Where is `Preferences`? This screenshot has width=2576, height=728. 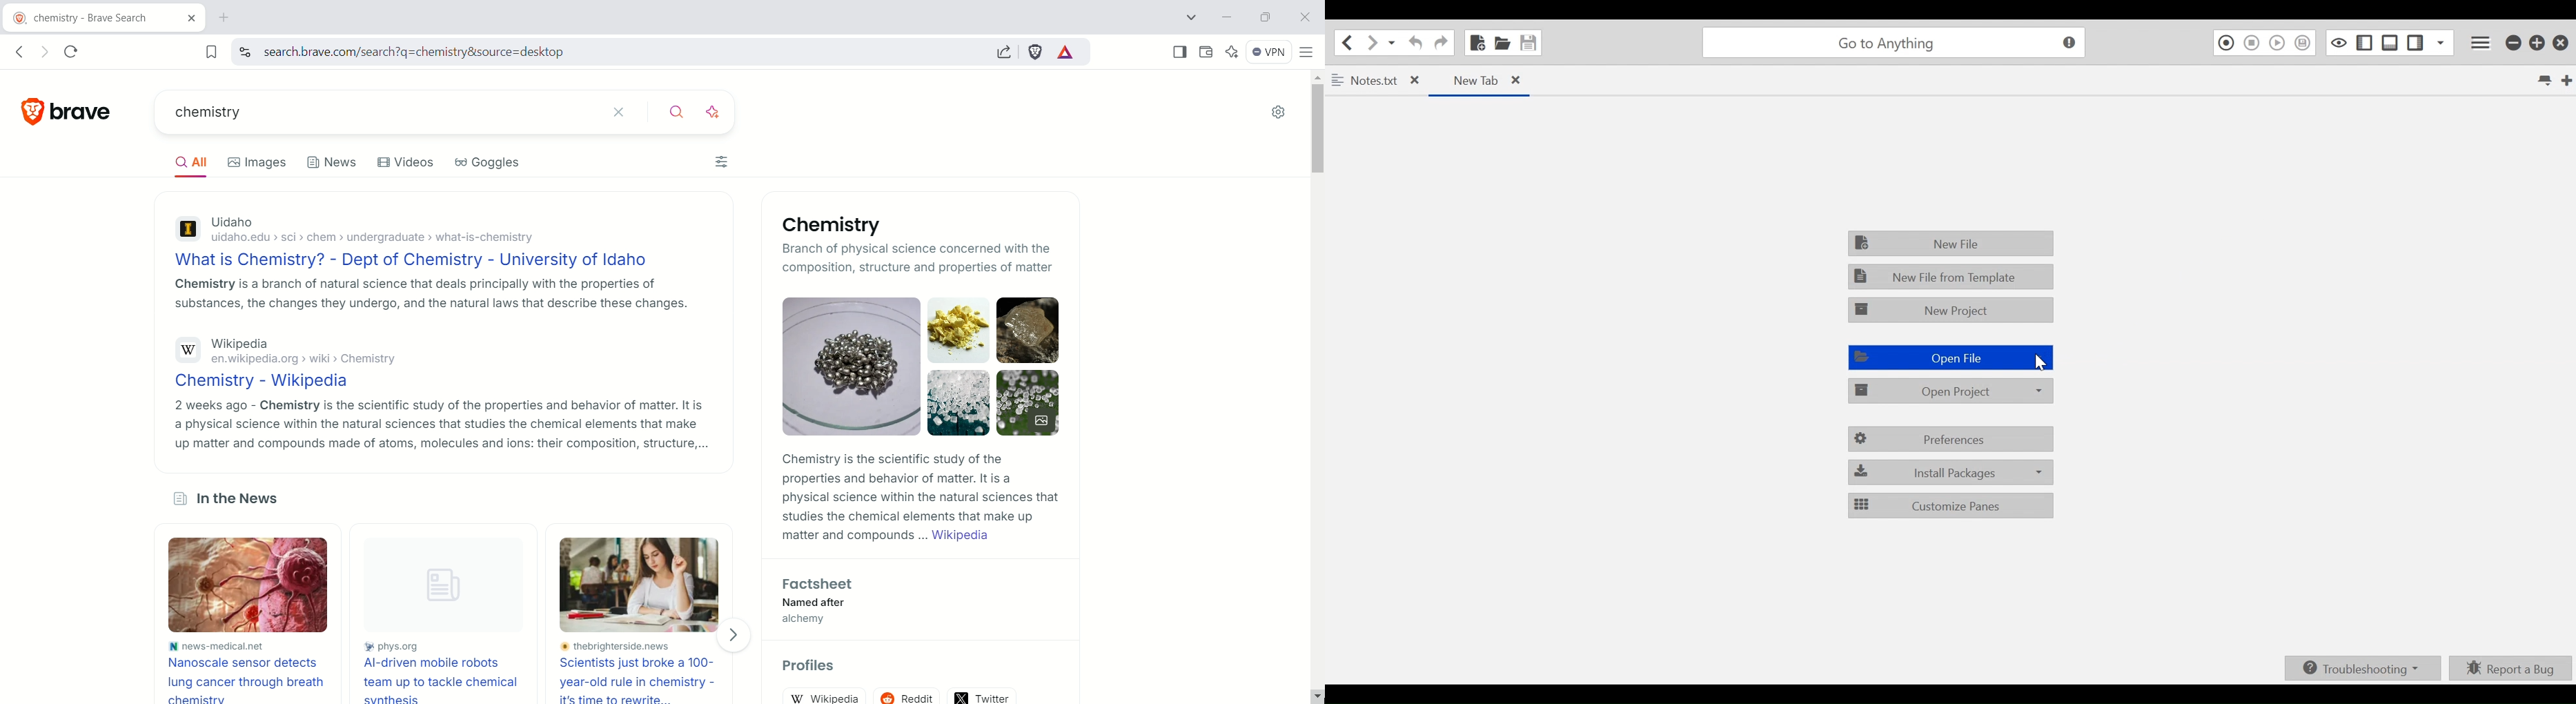 Preferences is located at coordinates (1951, 441).